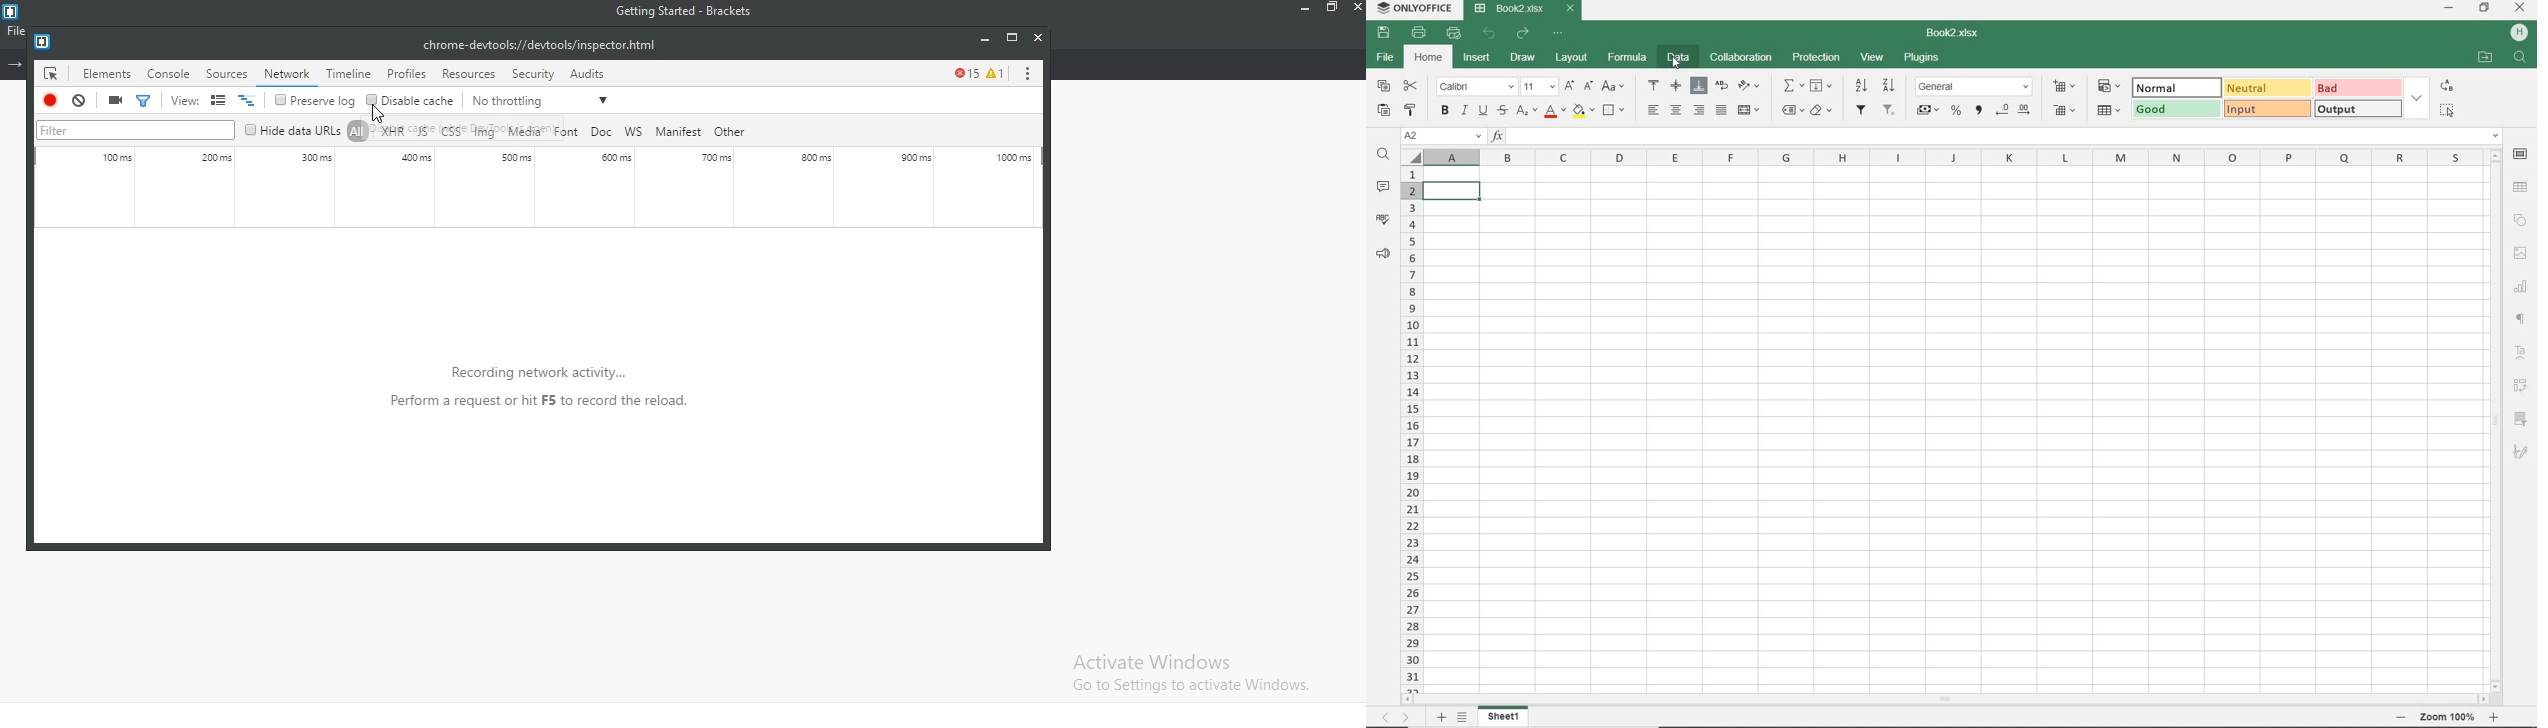  Describe the element at coordinates (1037, 37) in the screenshot. I see `close` at that location.